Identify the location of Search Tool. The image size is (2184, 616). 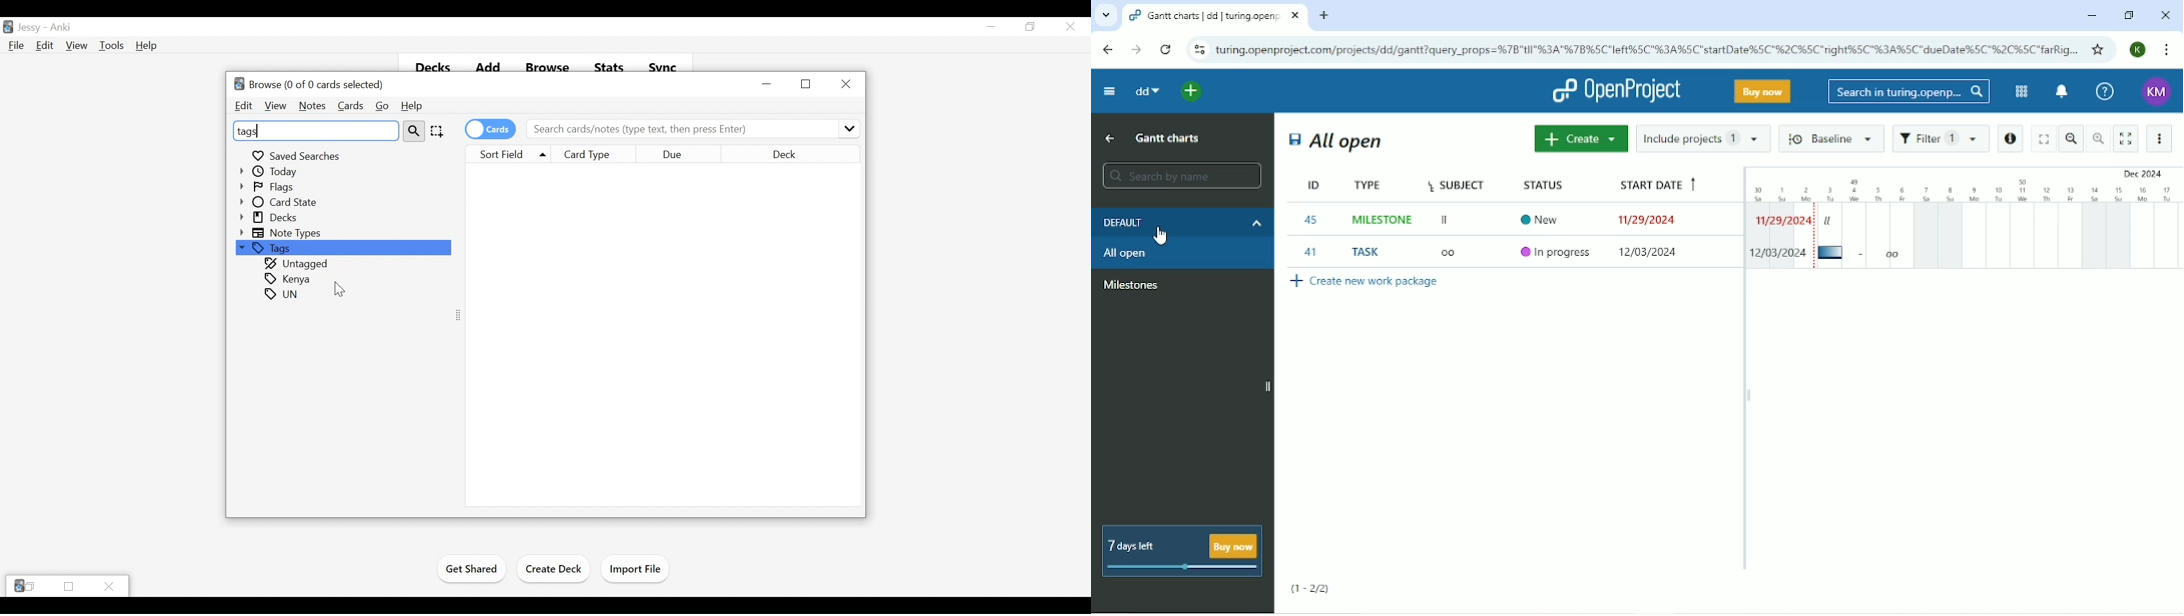
(414, 130).